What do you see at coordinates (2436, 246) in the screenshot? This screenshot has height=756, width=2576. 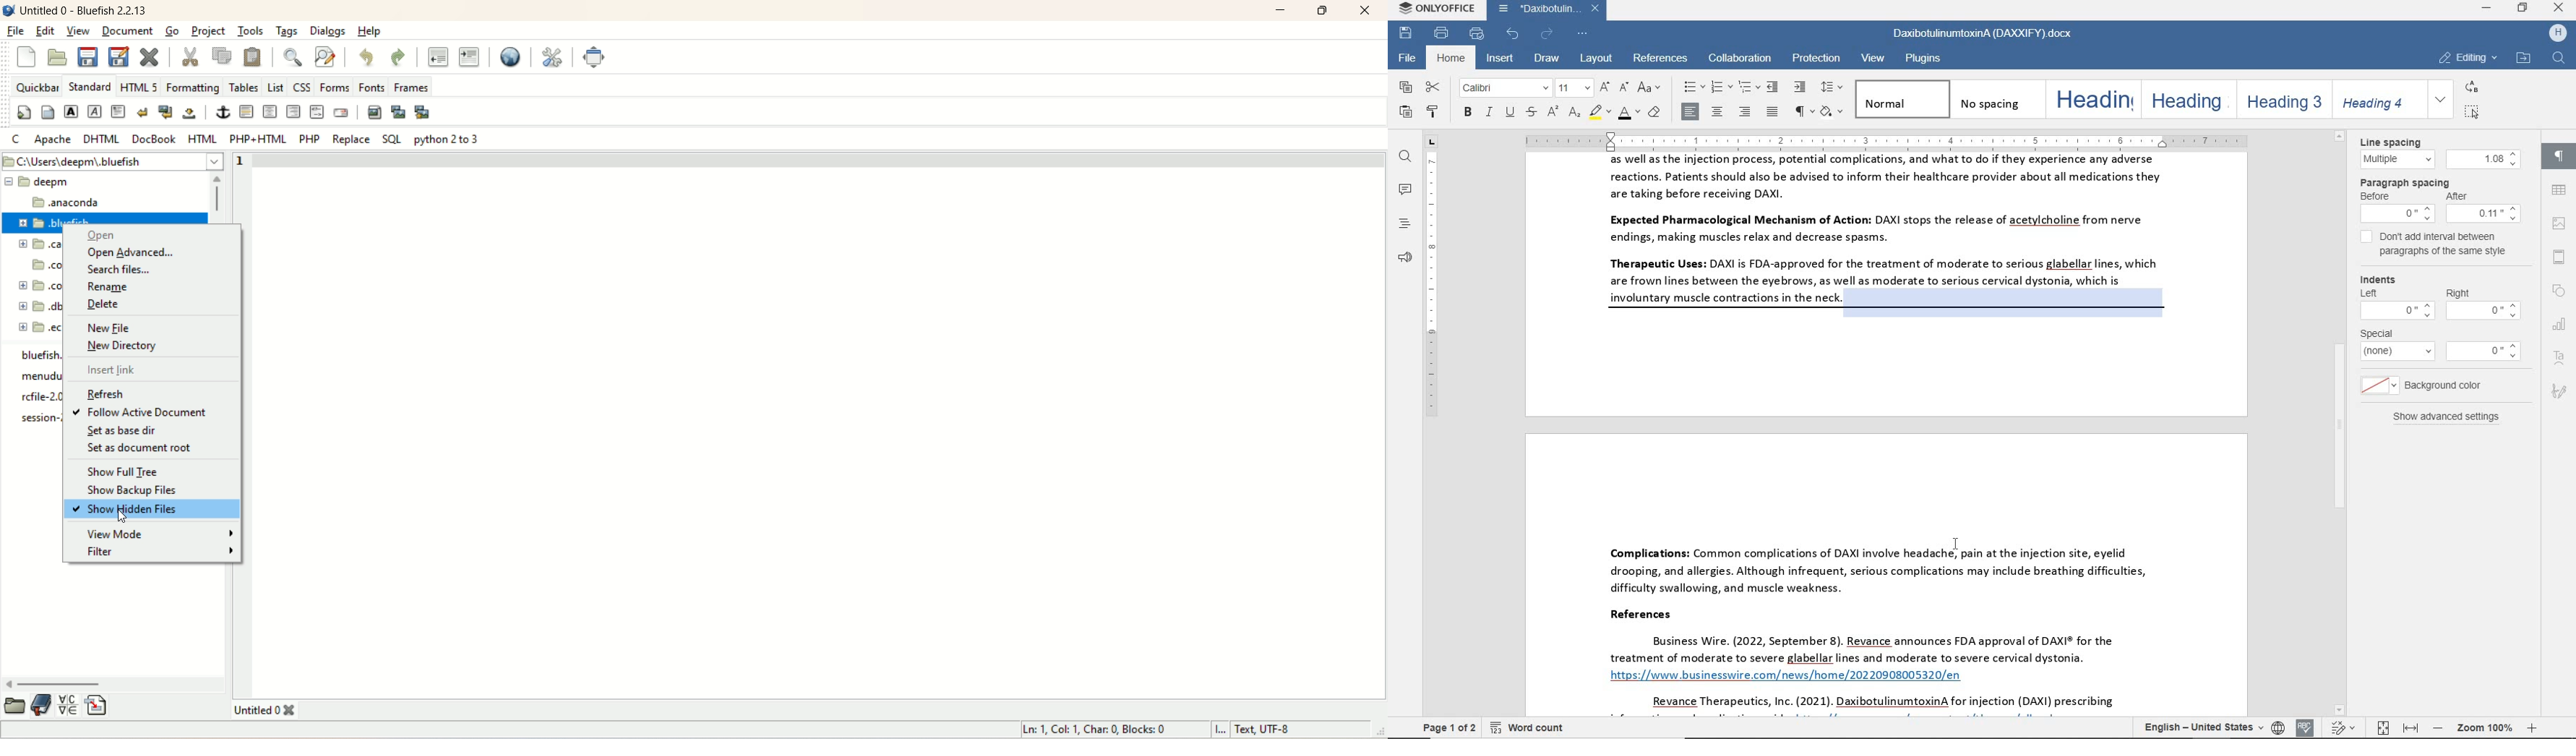 I see `don't add interval between paragraphs of the same style` at bounding box center [2436, 246].